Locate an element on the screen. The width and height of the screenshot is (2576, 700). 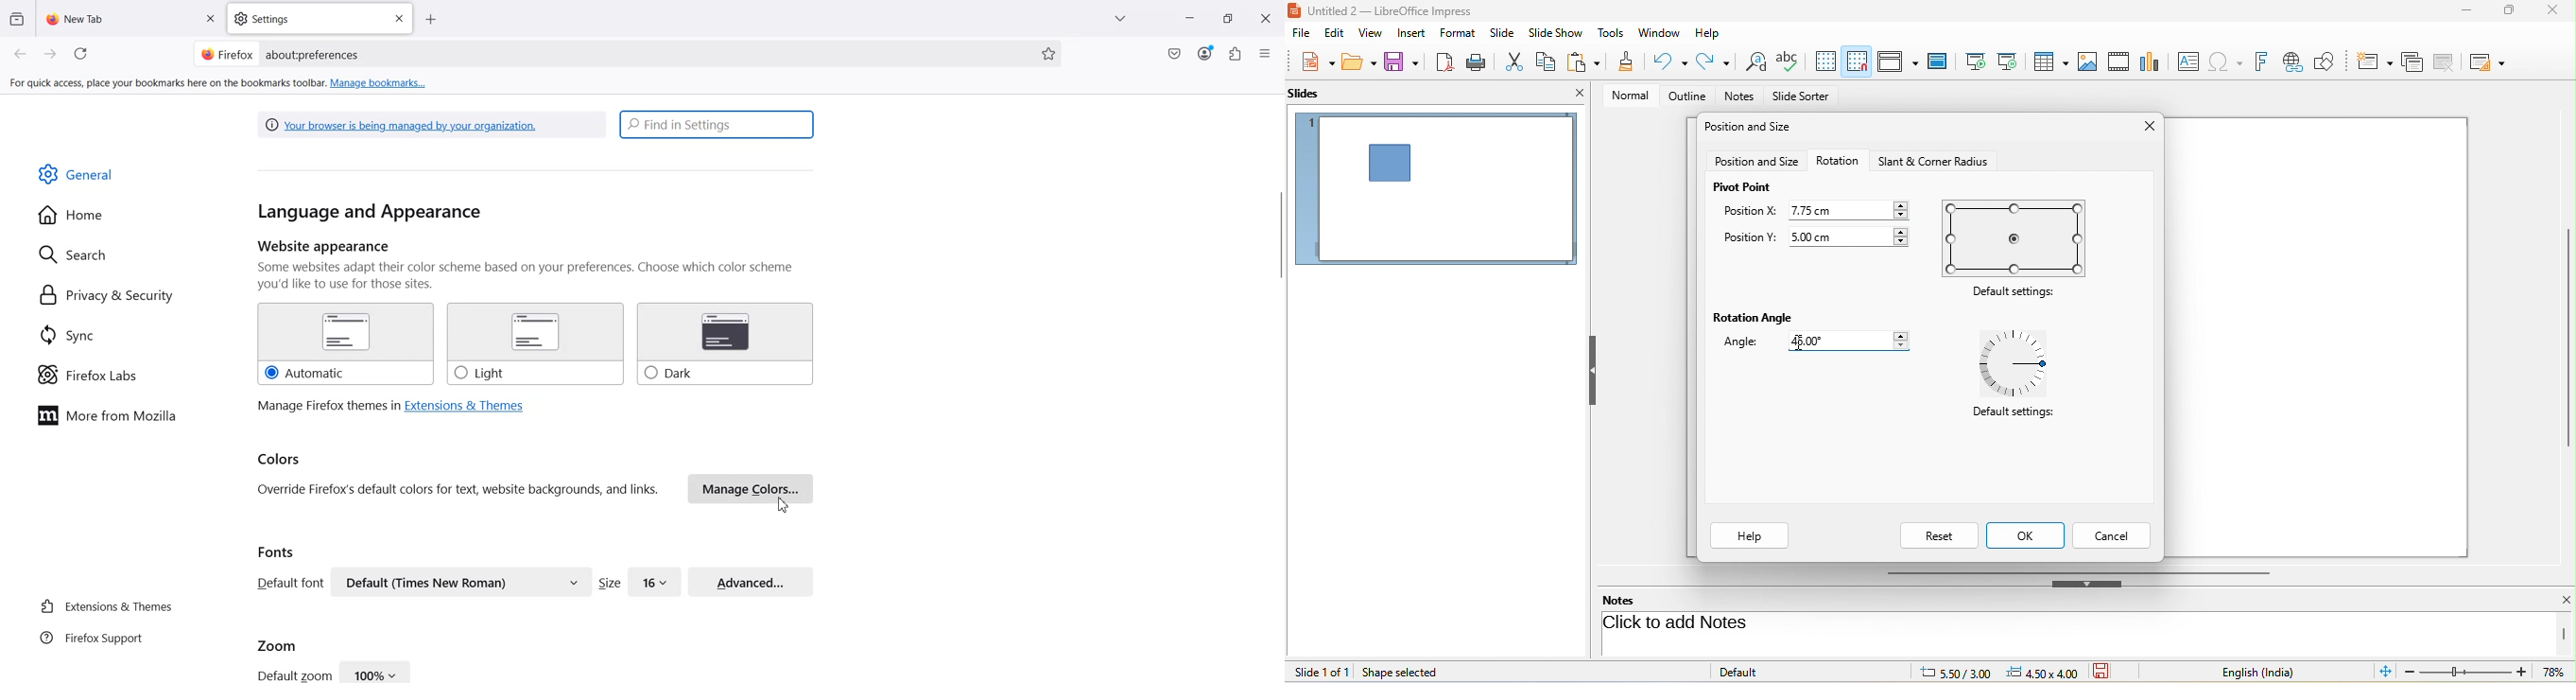
master slide is located at coordinates (1942, 61).